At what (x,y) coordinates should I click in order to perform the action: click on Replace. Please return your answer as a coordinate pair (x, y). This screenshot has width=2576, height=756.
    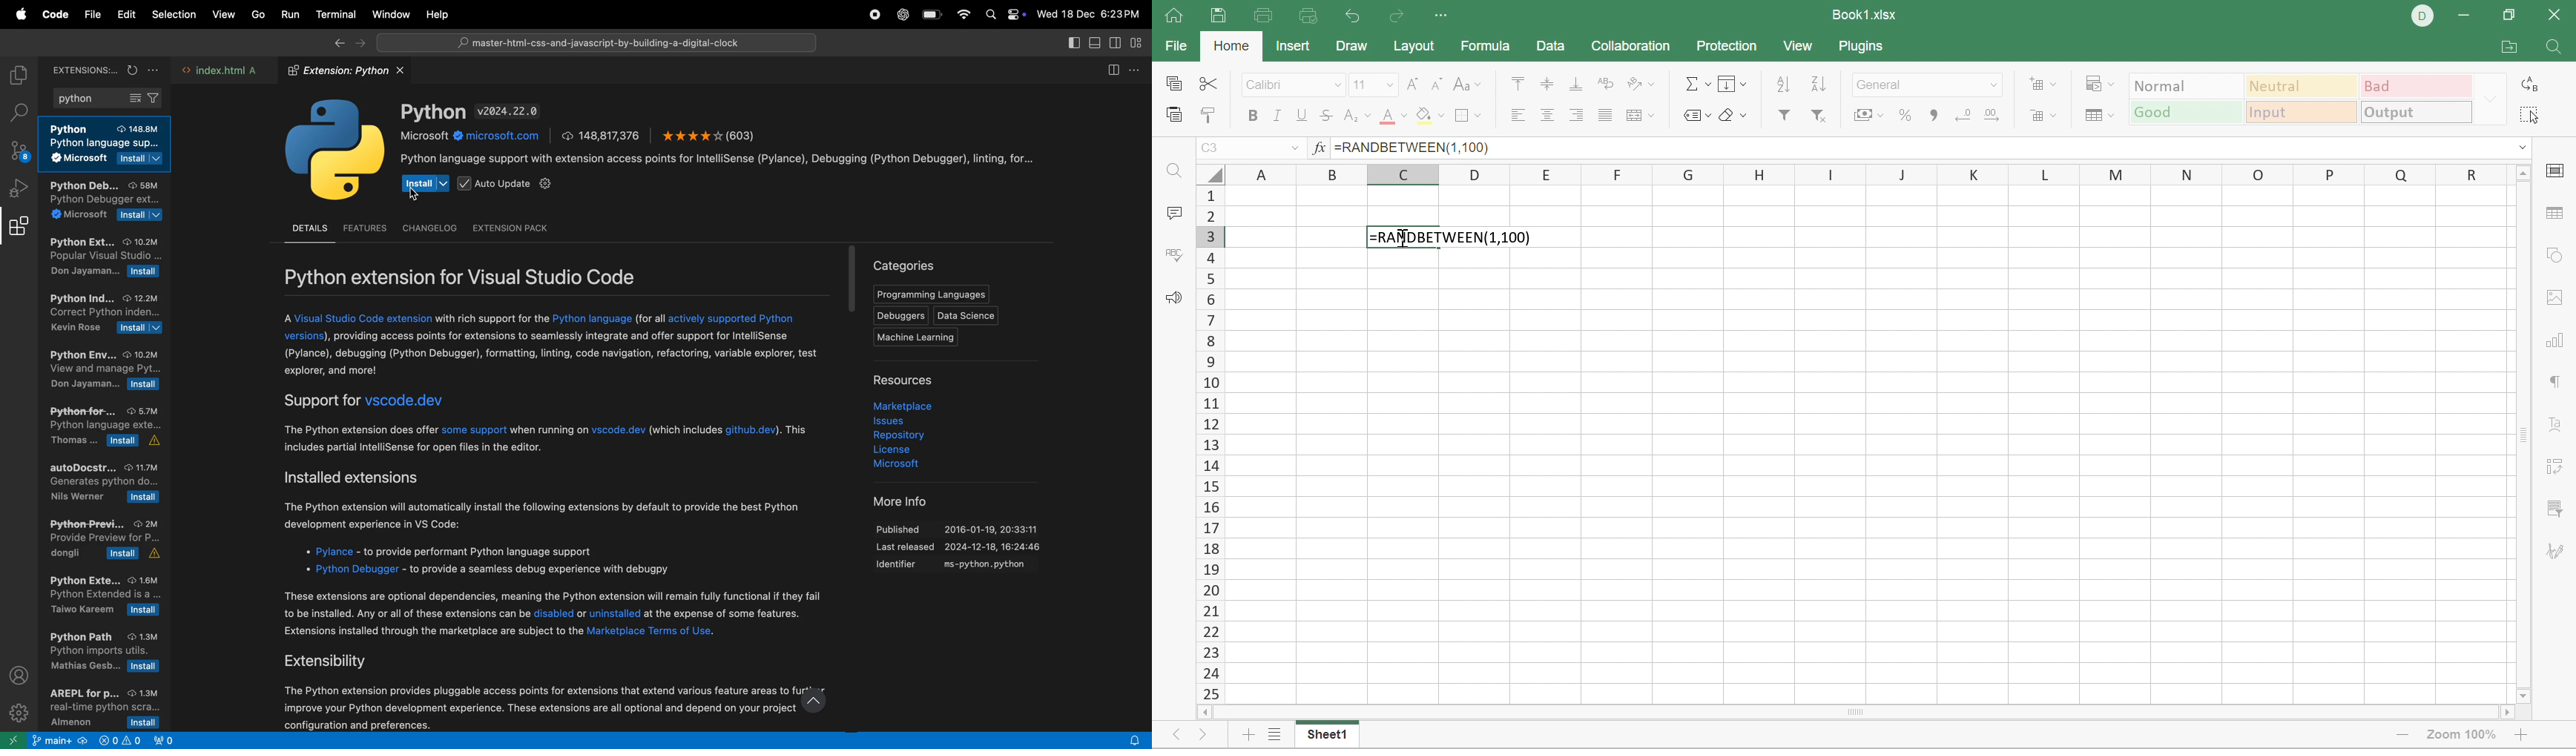
    Looking at the image, I should click on (2526, 85).